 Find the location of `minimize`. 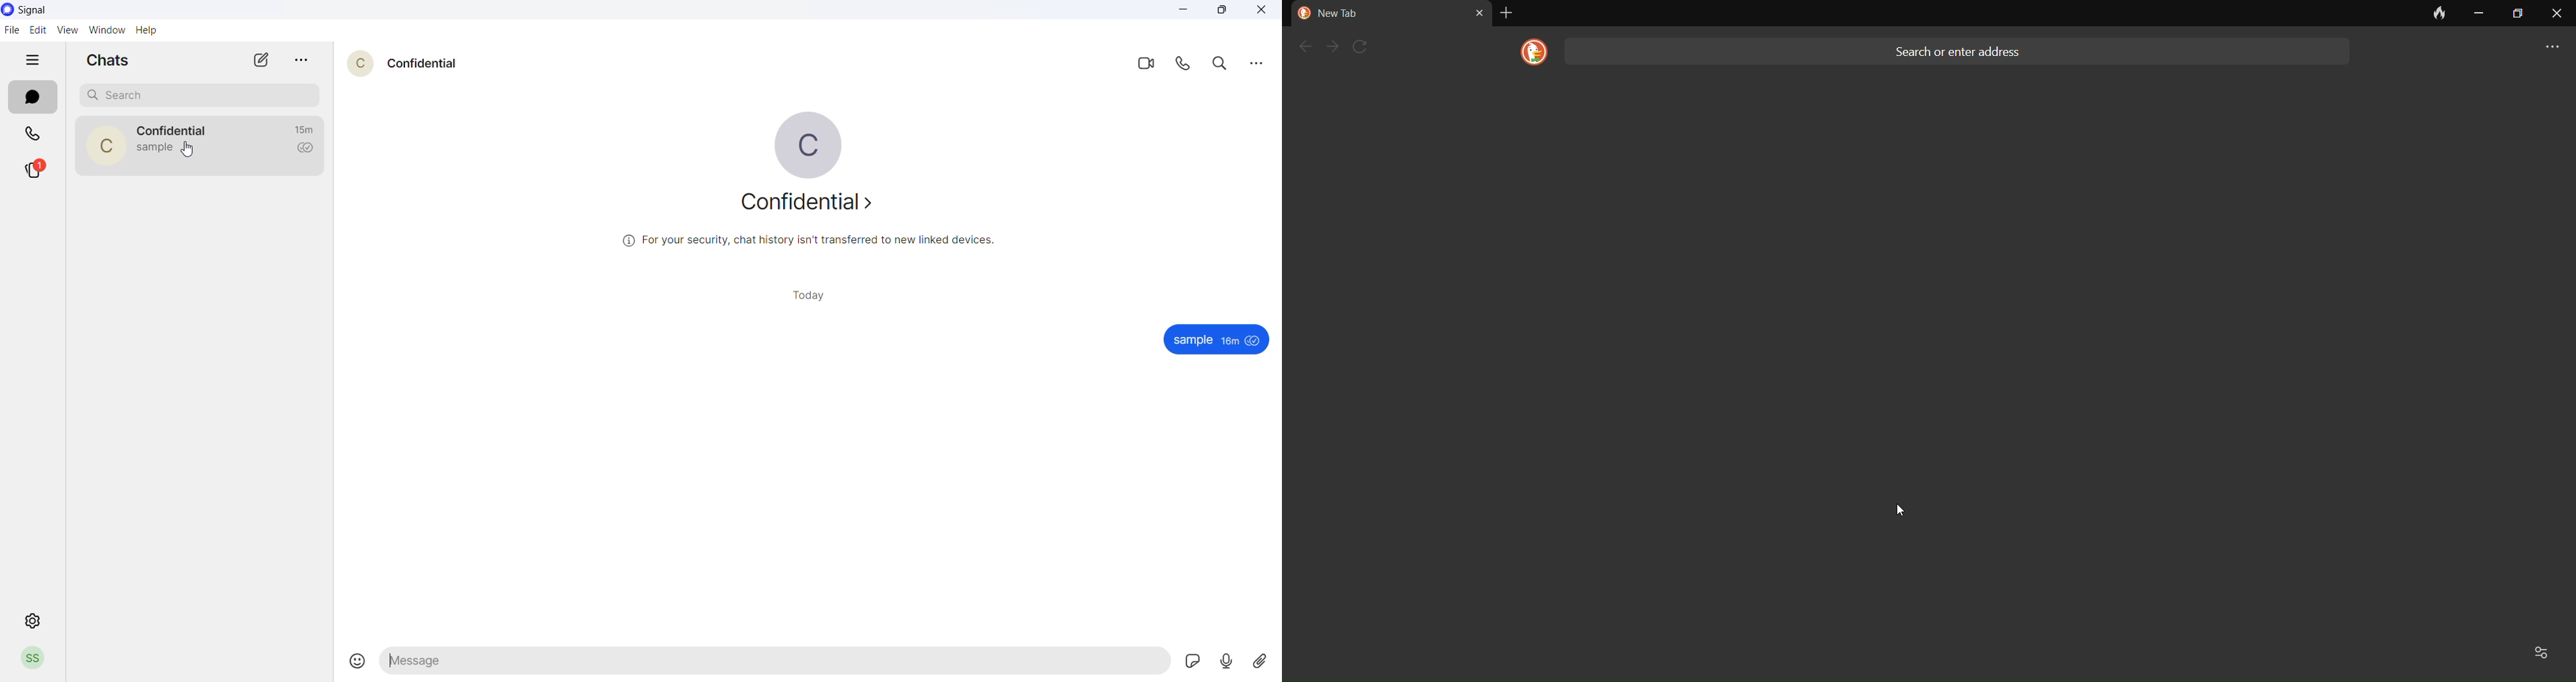

minimize is located at coordinates (2478, 13).